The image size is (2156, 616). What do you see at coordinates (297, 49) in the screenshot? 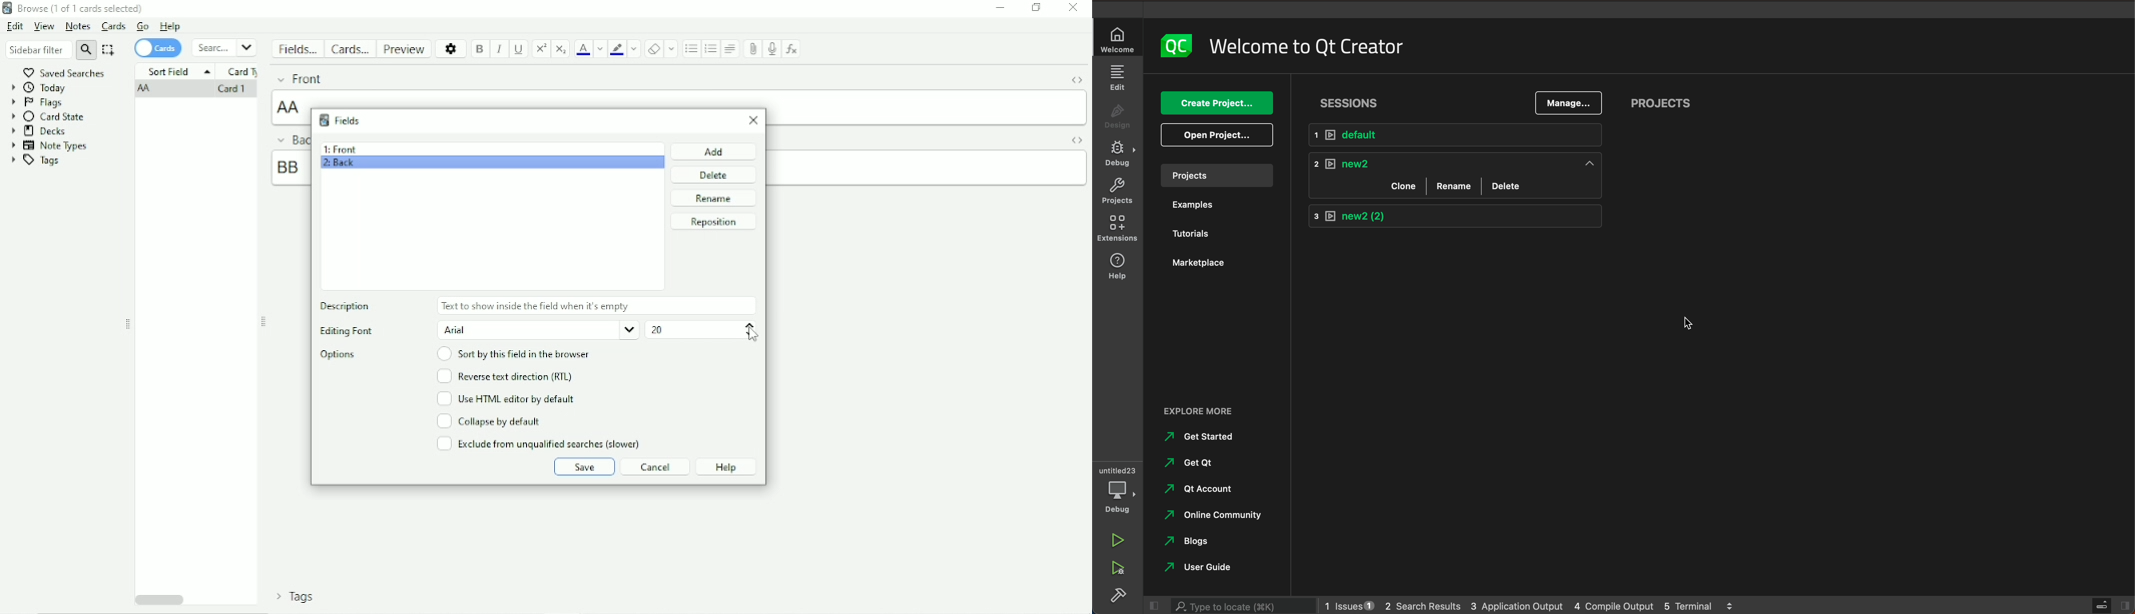
I see `Fields` at bounding box center [297, 49].